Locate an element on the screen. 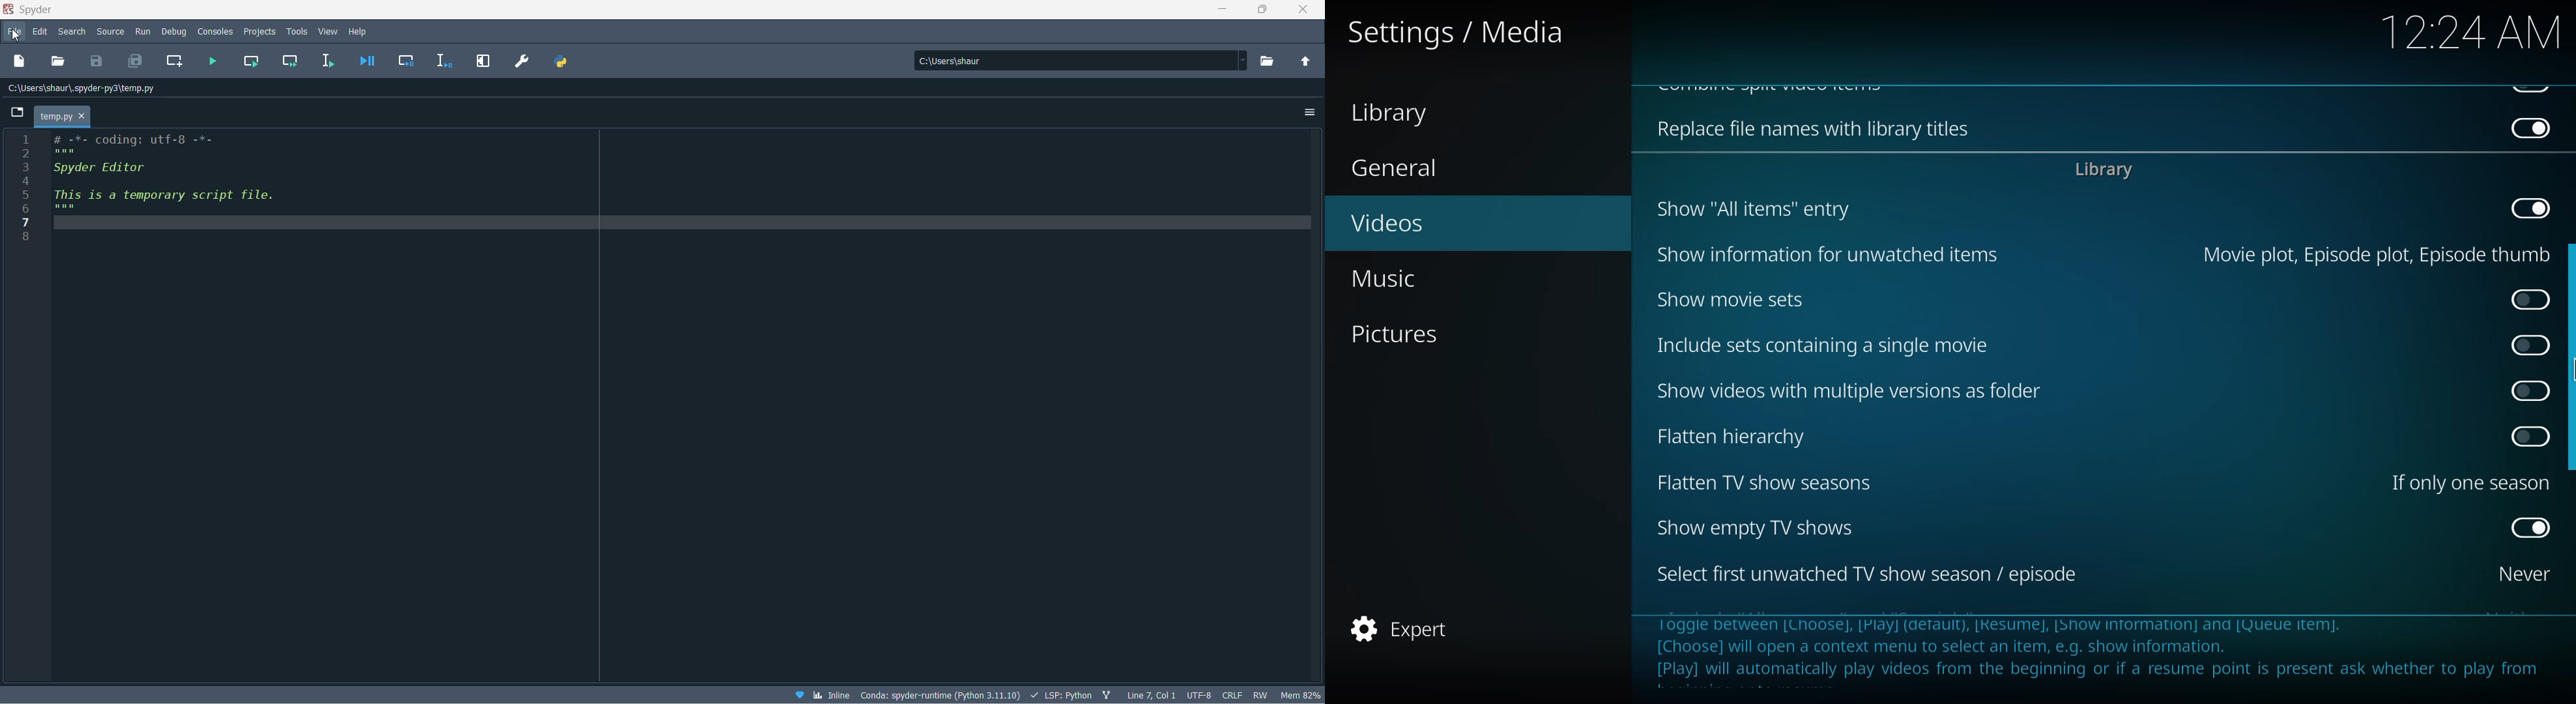 Image resolution: width=2576 pixels, height=728 pixels. click to enable is located at coordinates (2527, 437).